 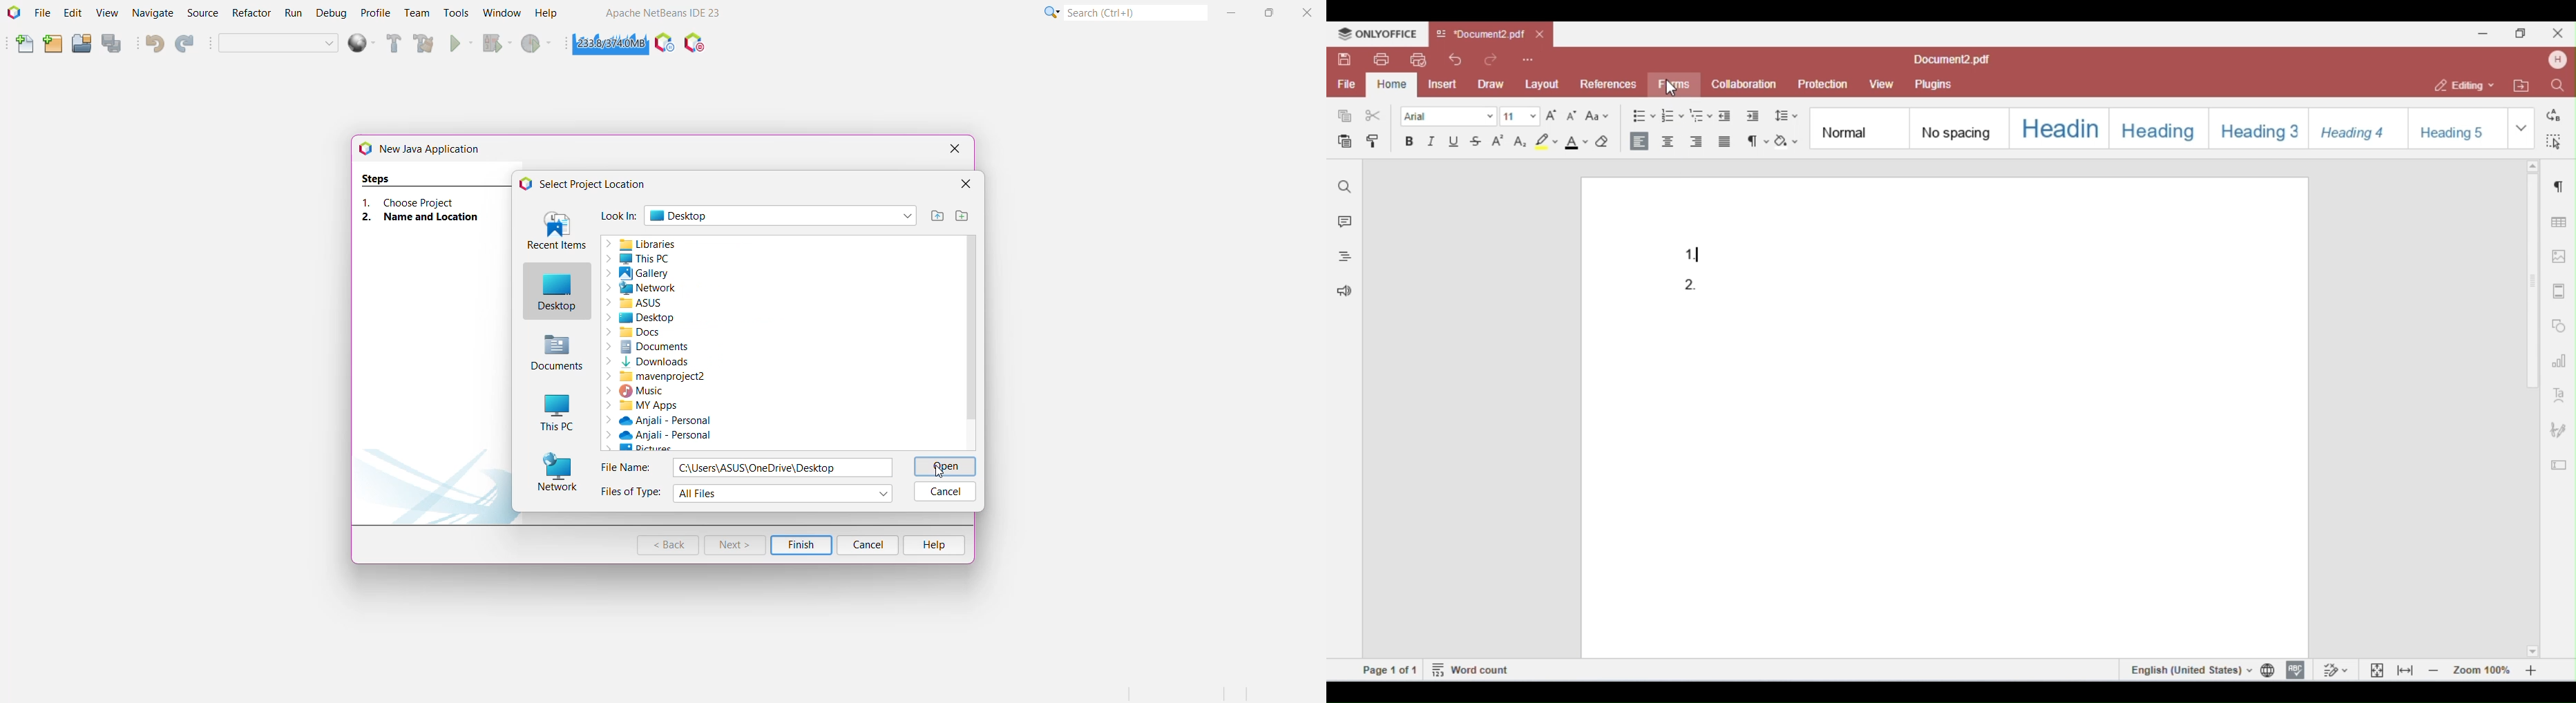 I want to click on File, so click(x=43, y=14).